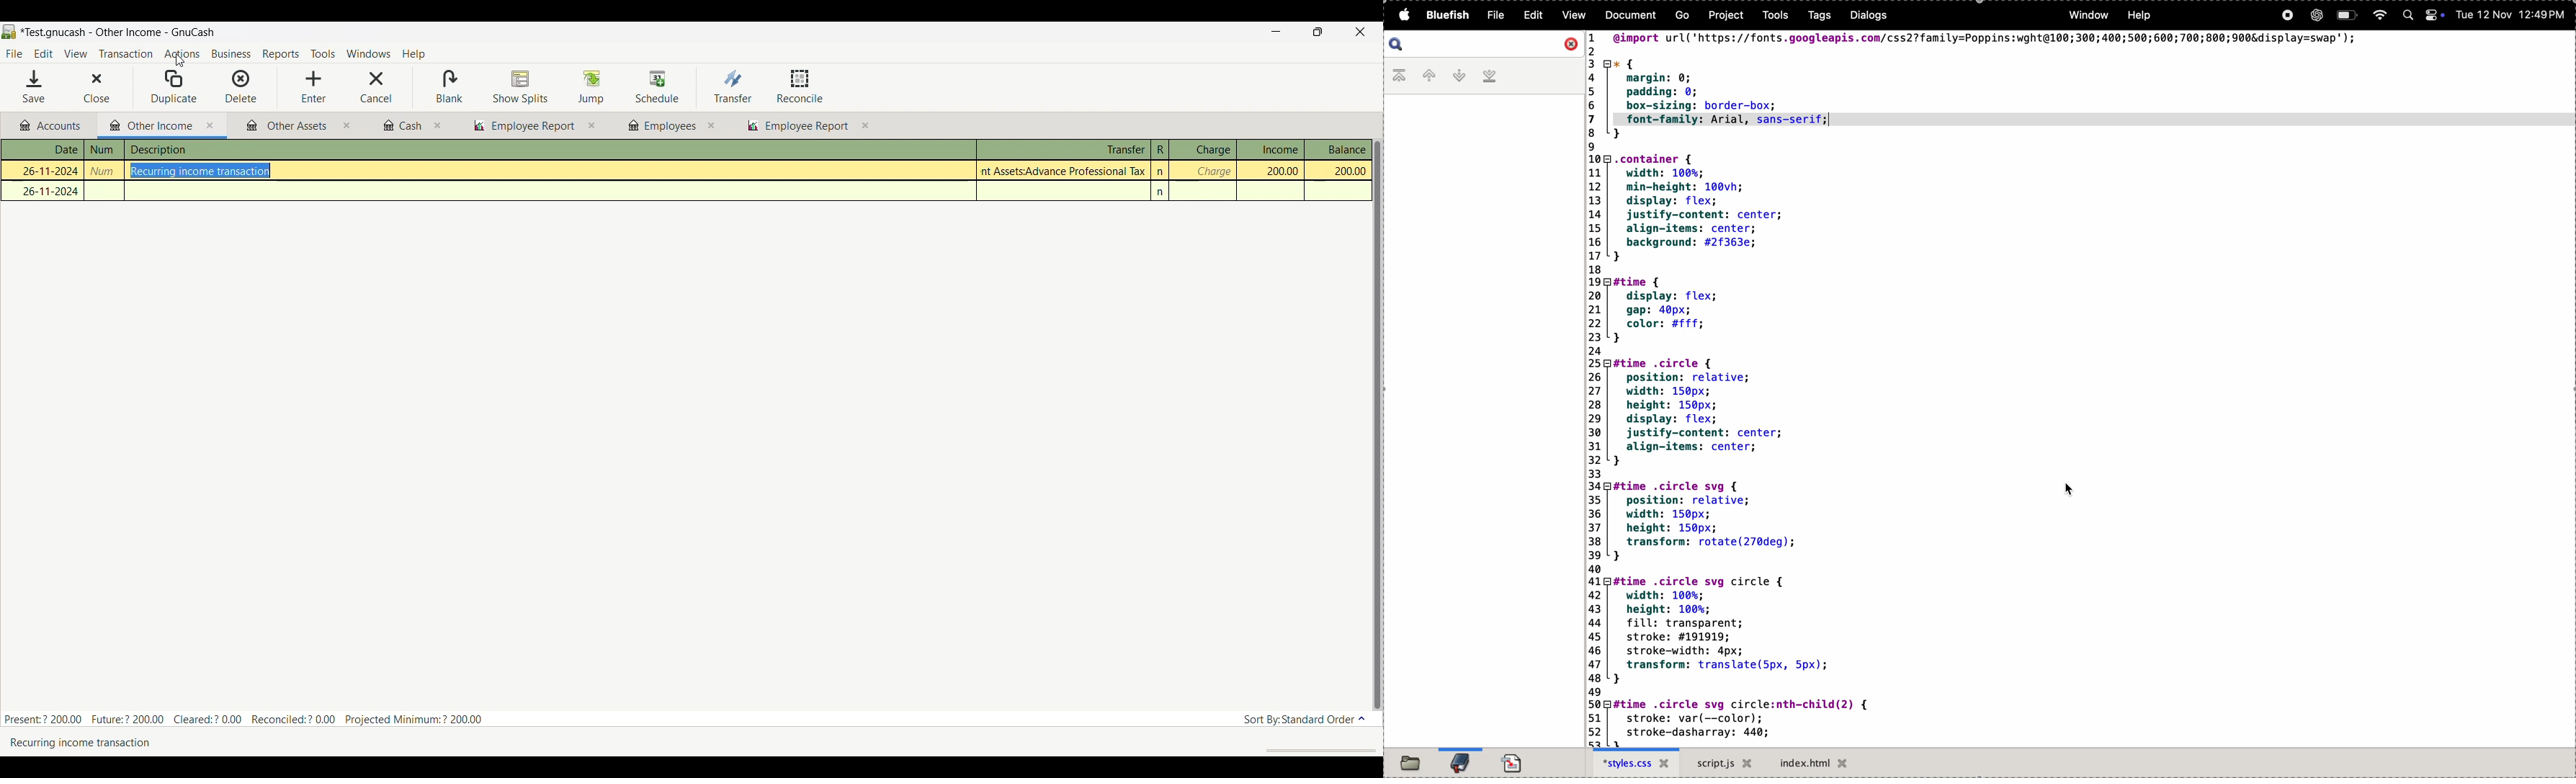 The width and height of the screenshot is (2576, 784). Describe the element at coordinates (231, 55) in the screenshot. I see `Business menu` at that location.